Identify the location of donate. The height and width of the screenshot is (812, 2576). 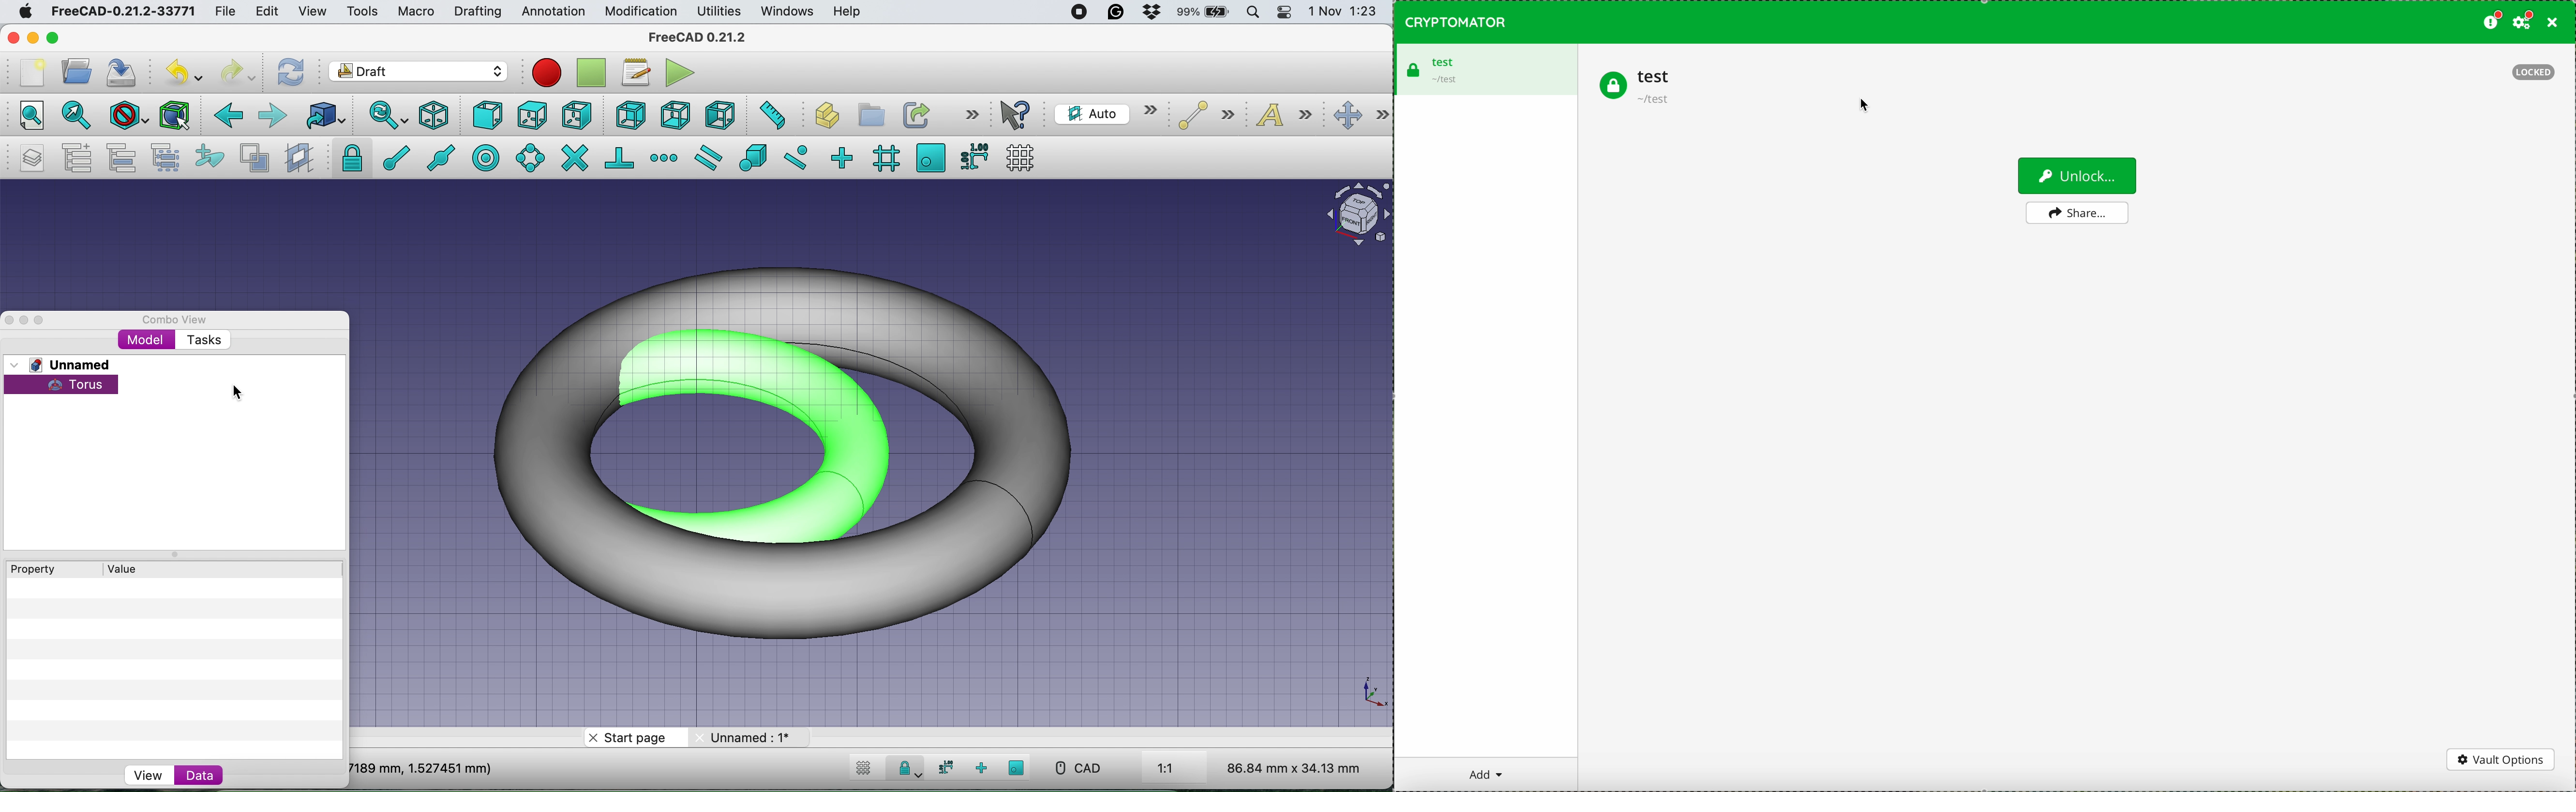
(2492, 23).